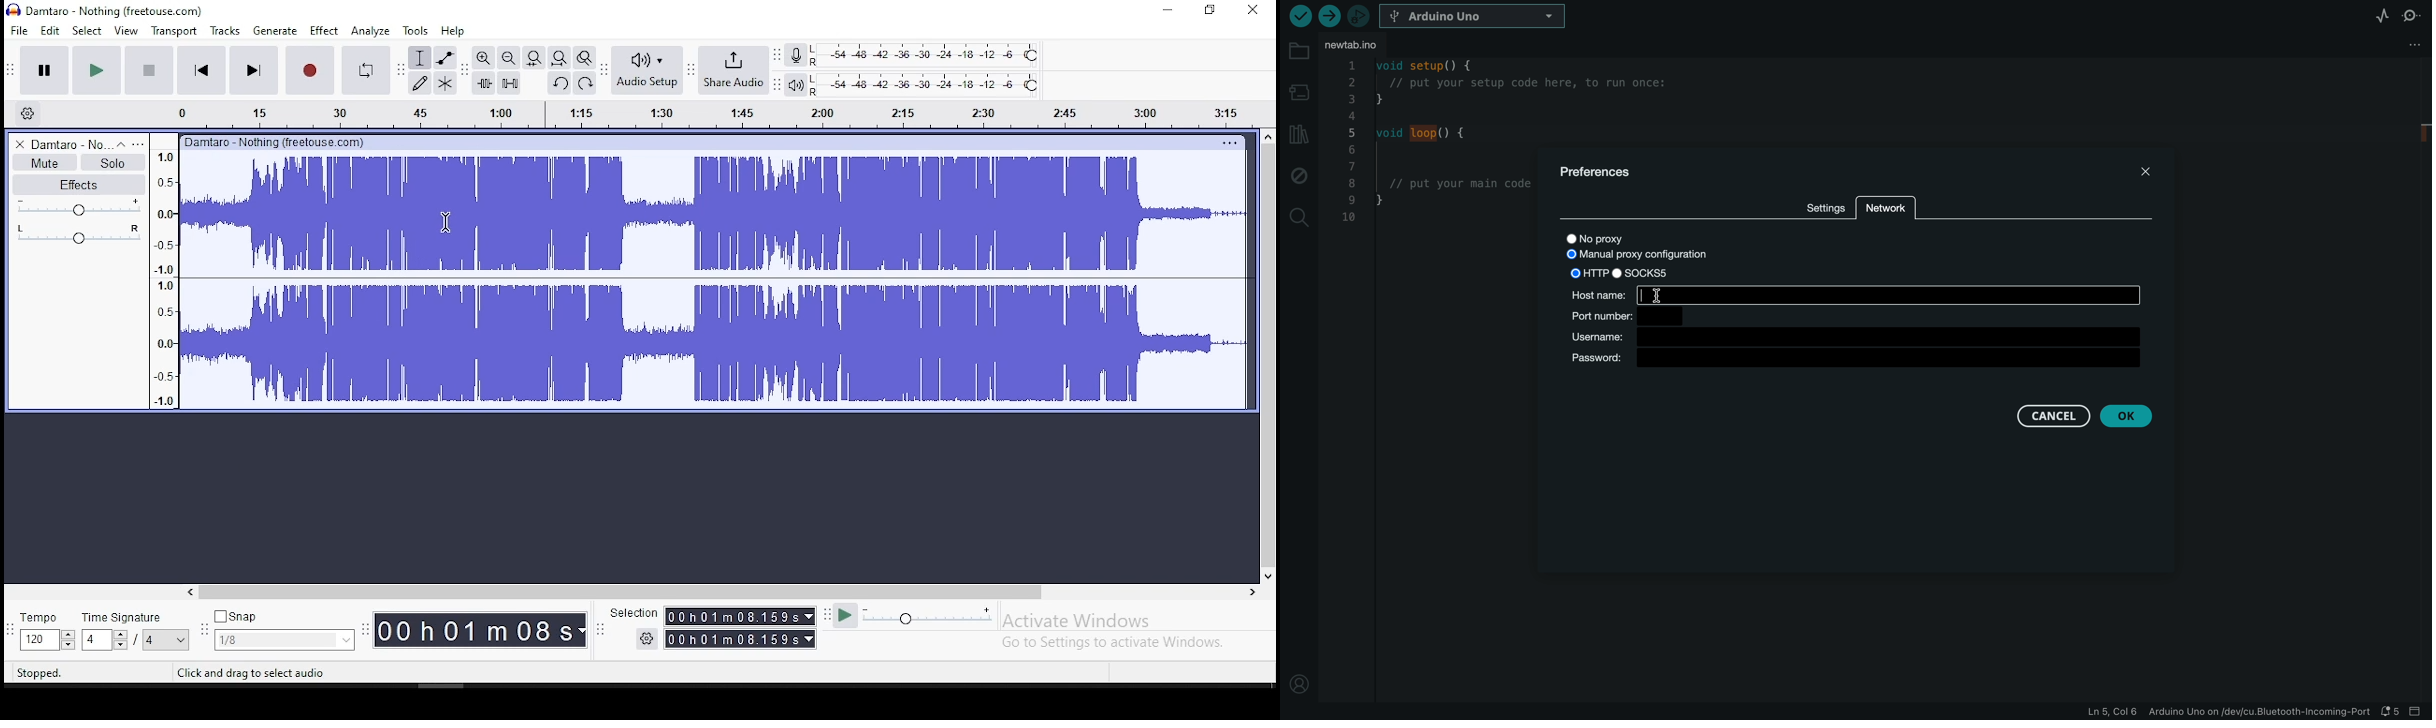 The image size is (2436, 728). Describe the element at coordinates (807, 615) in the screenshot. I see `Drop down` at that location.